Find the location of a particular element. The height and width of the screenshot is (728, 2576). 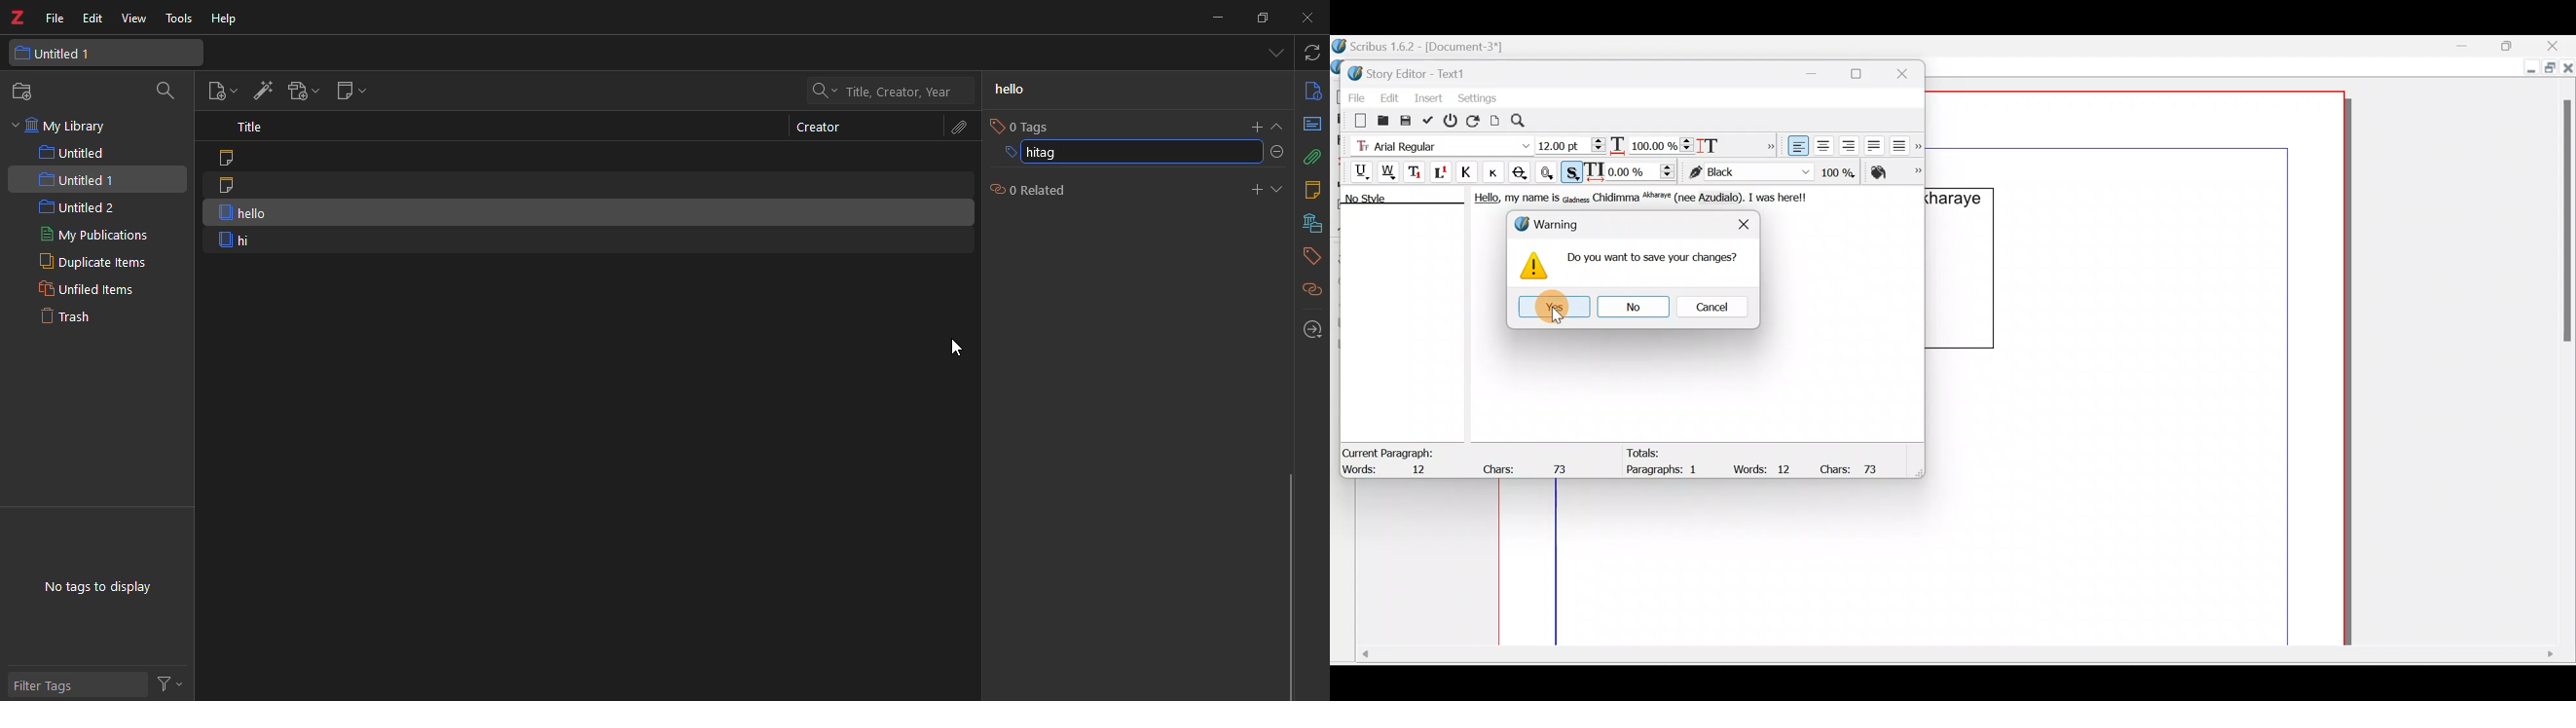

minimize is located at coordinates (1217, 17).